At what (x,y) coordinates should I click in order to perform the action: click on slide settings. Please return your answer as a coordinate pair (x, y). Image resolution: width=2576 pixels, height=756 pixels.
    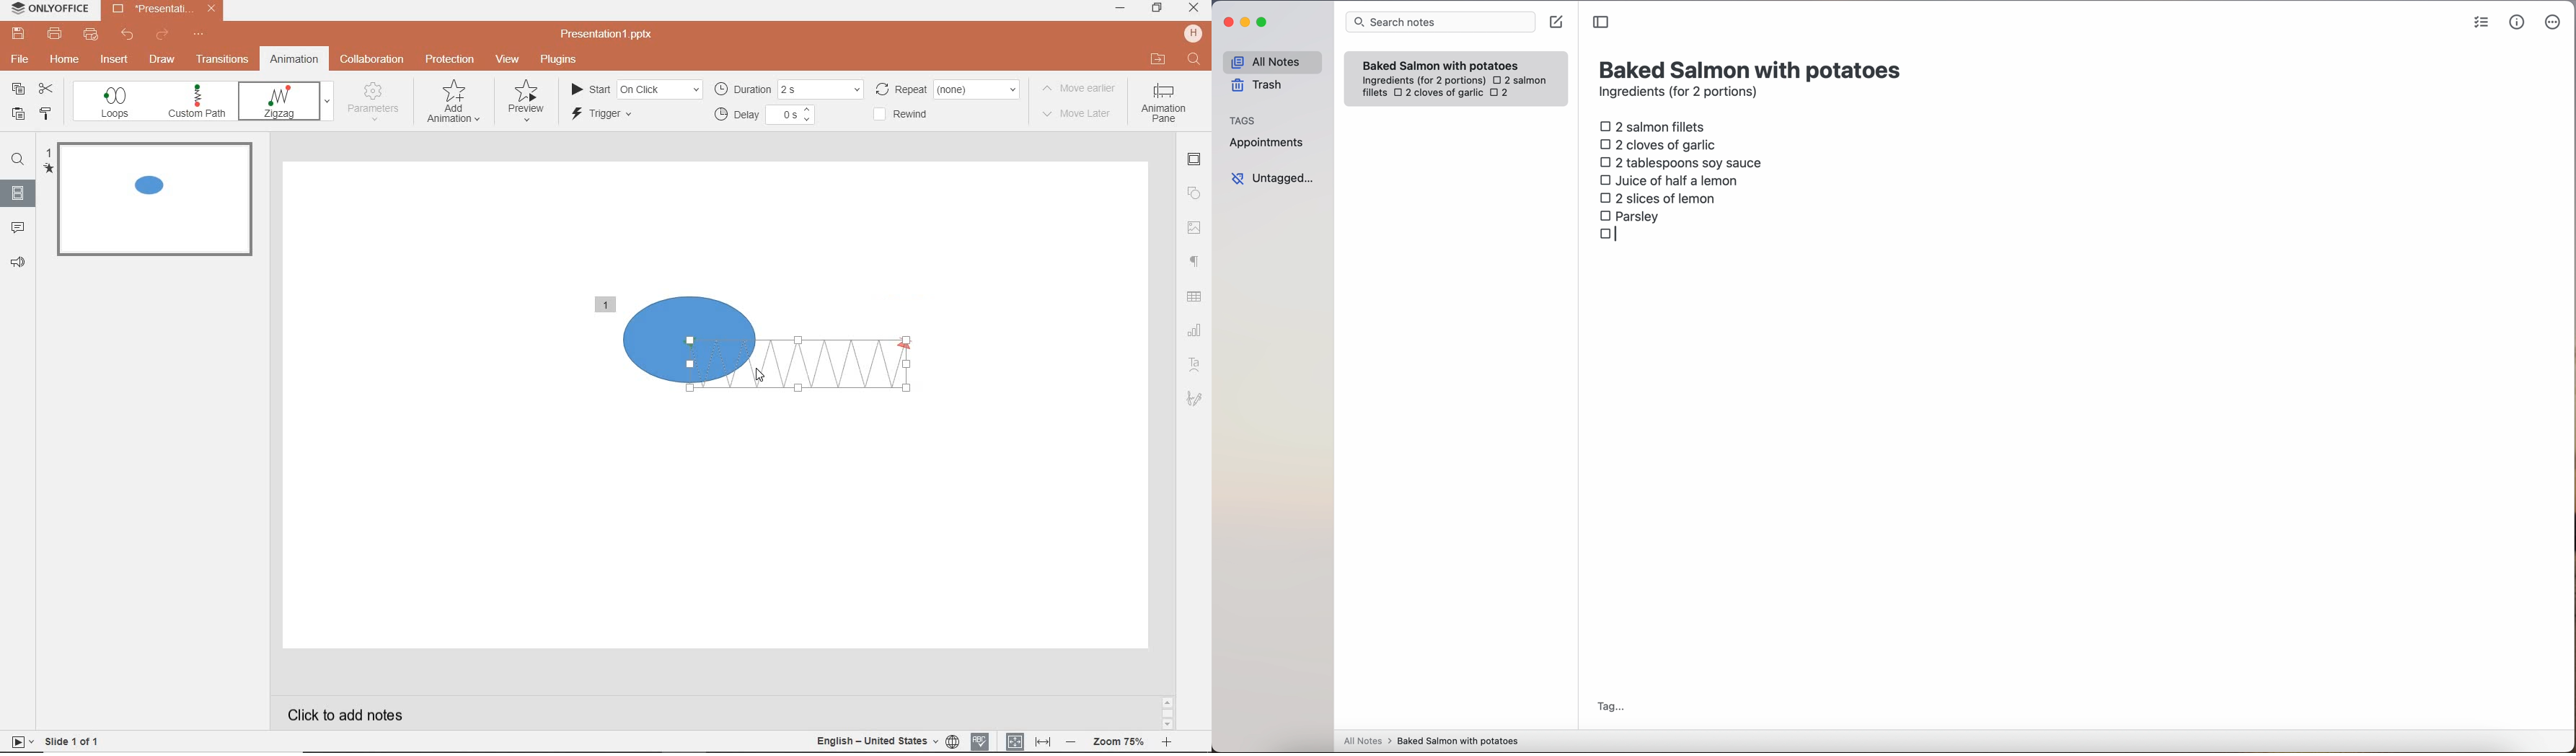
    Looking at the image, I should click on (1196, 162).